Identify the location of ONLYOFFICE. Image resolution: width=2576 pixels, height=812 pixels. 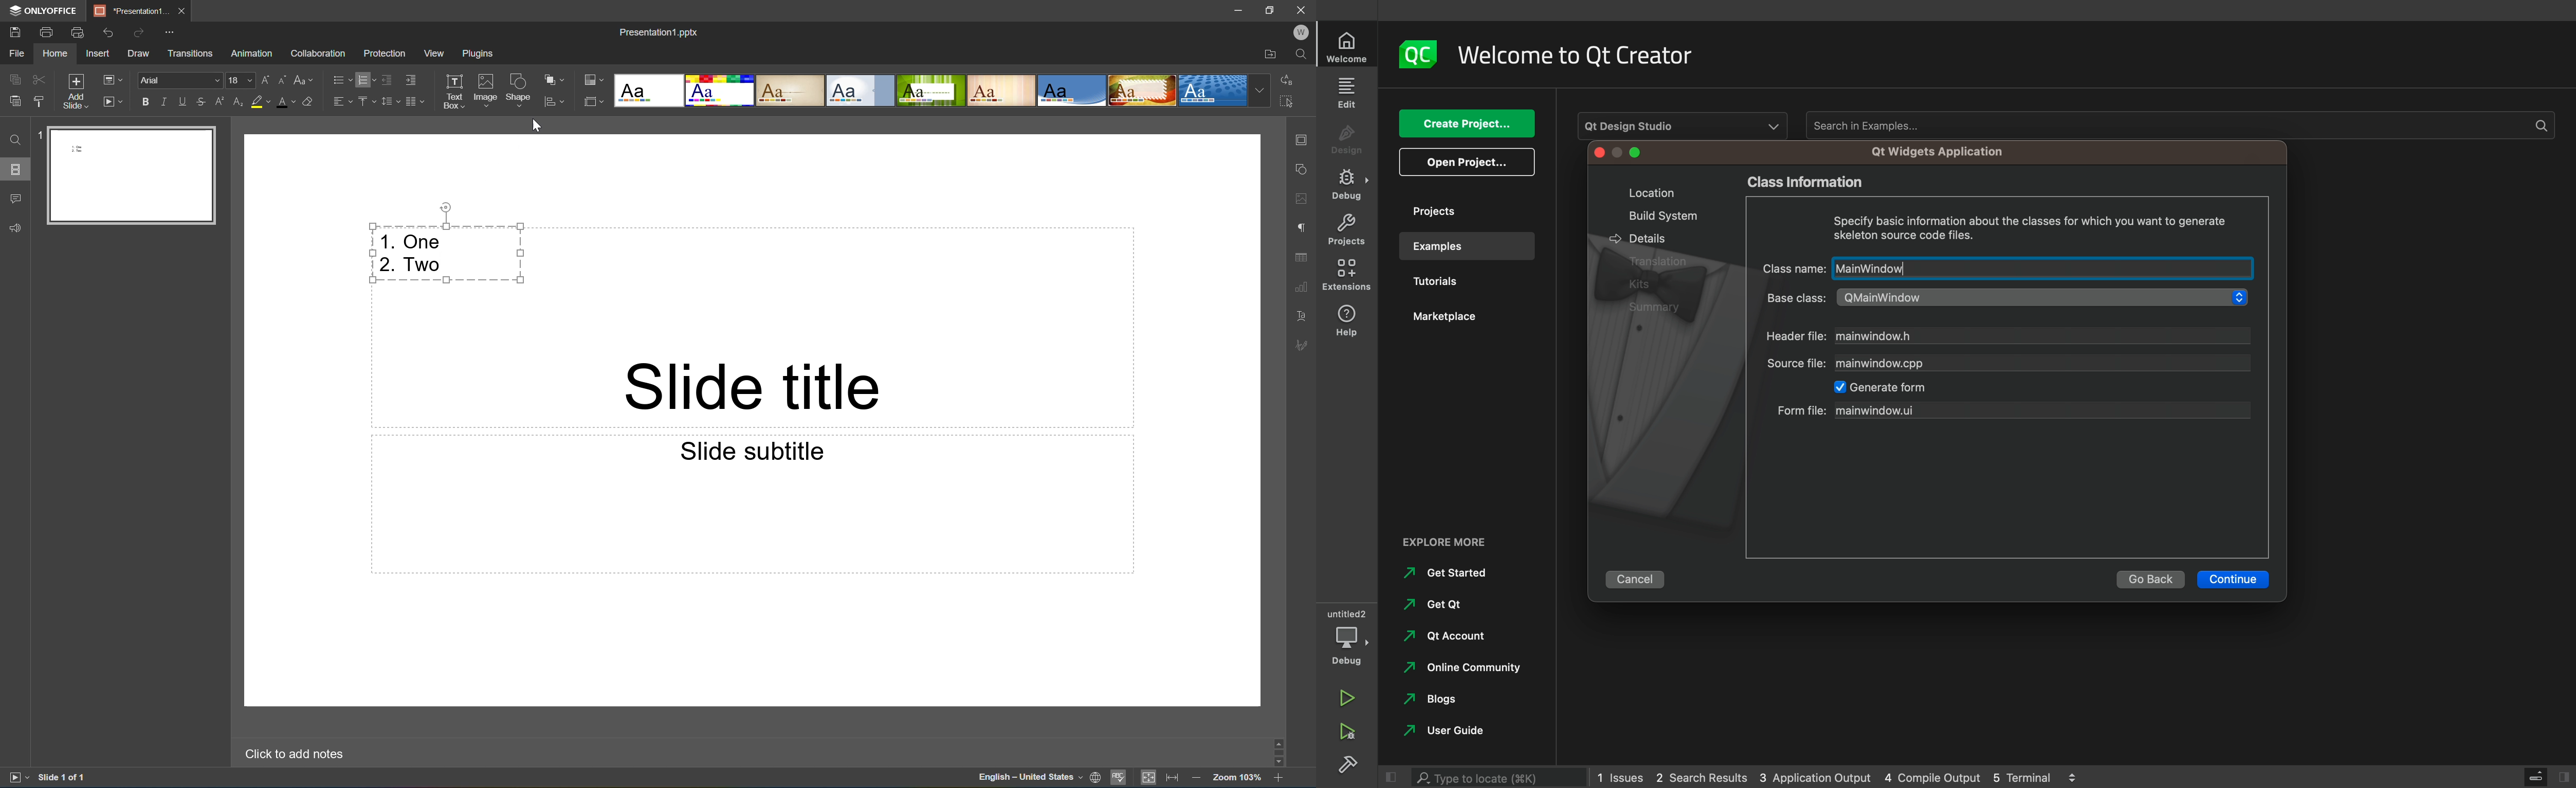
(46, 12).